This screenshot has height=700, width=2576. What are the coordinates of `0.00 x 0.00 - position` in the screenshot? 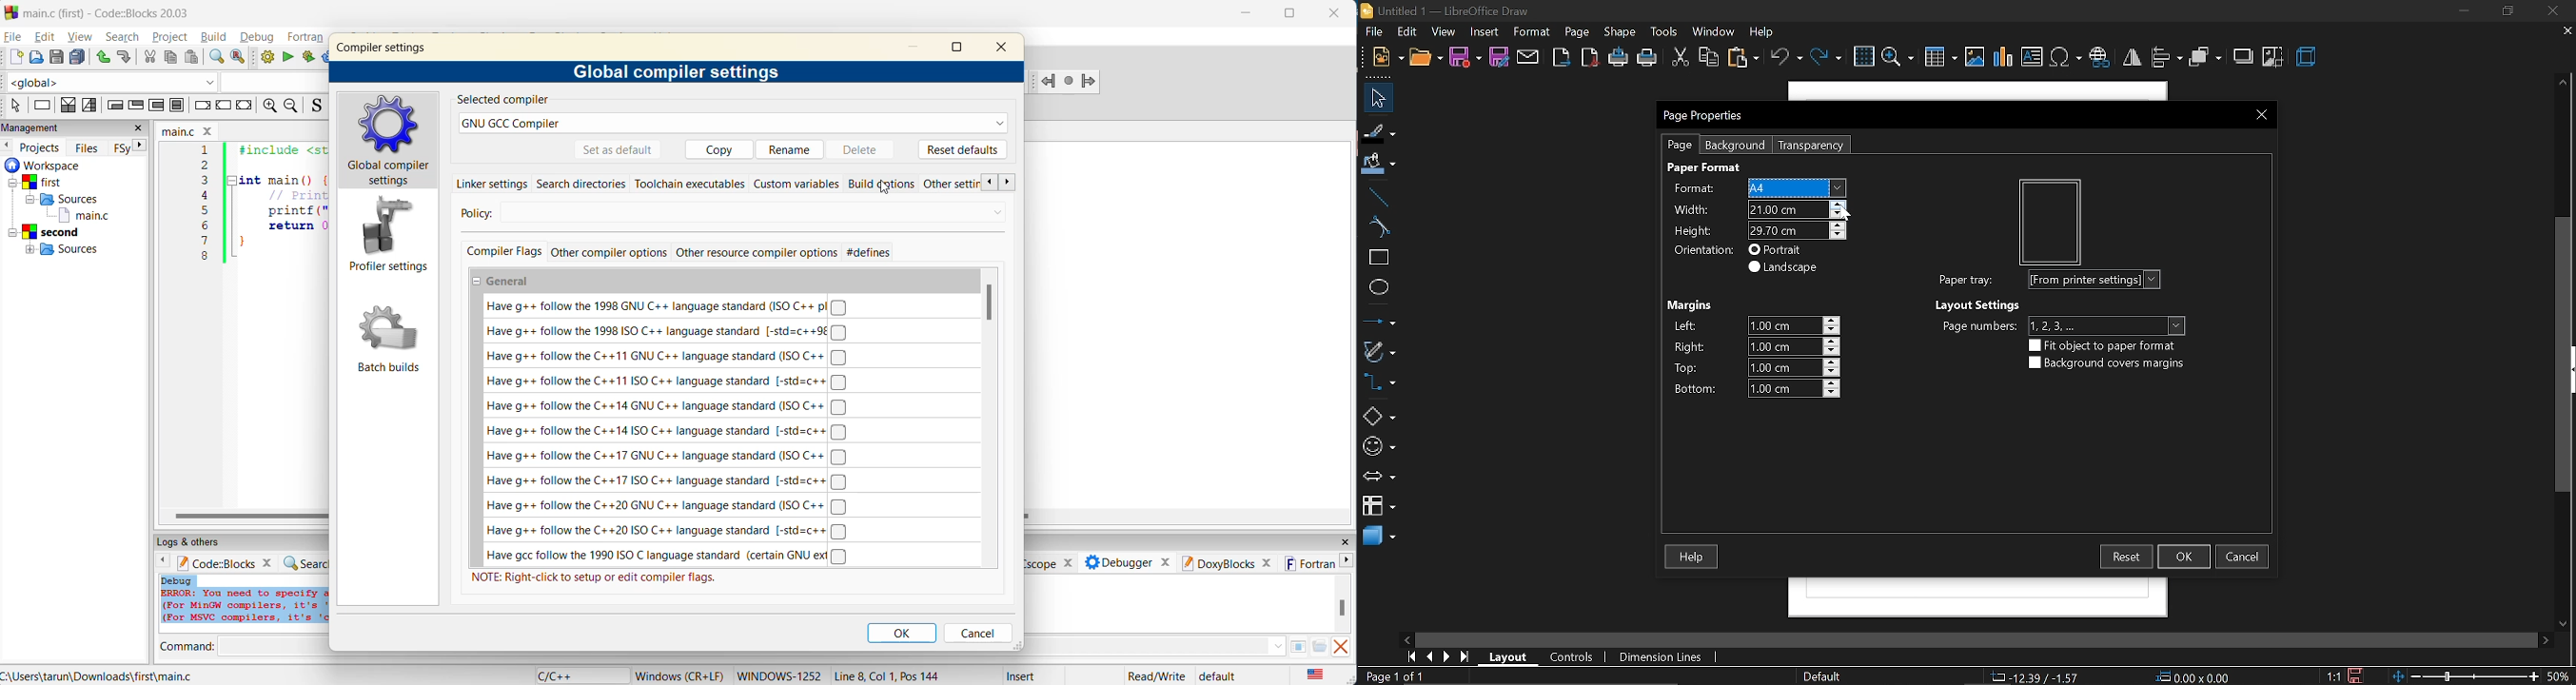 It's located at (2194, 675).